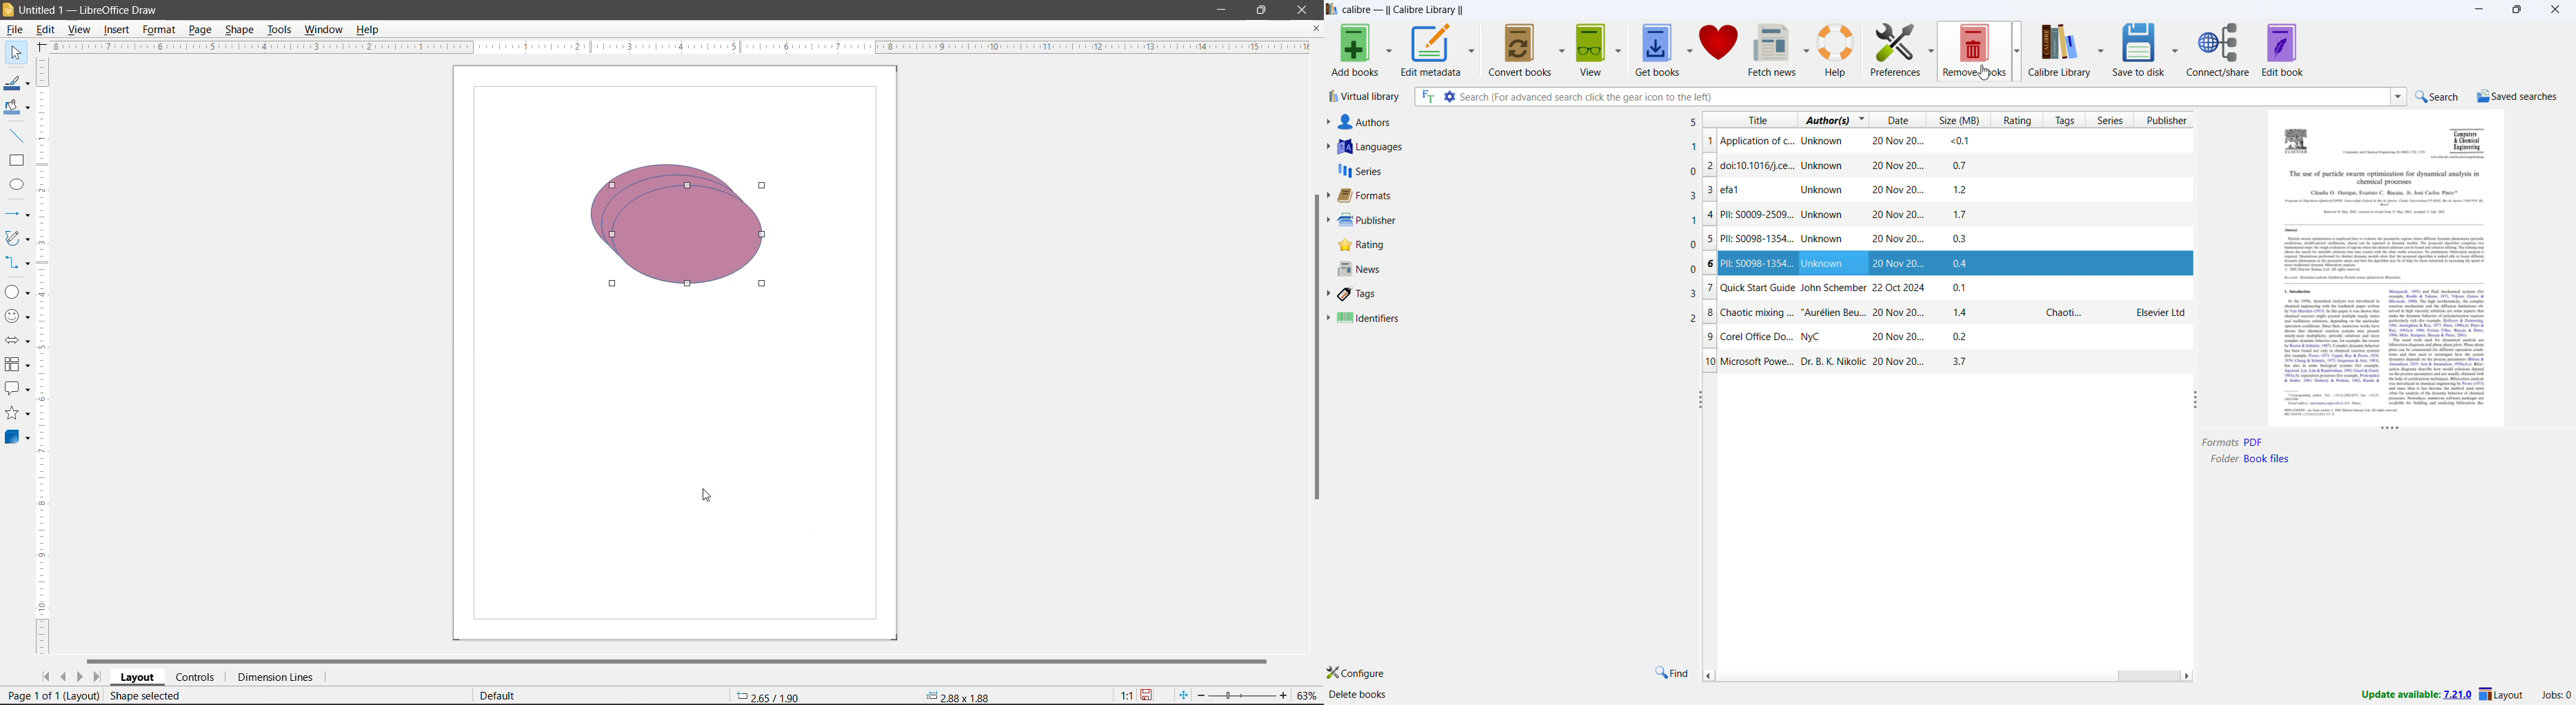 The width and height of the screenshot is (2576, 728). I want to click on Callout Shapes, so click(17, 388).